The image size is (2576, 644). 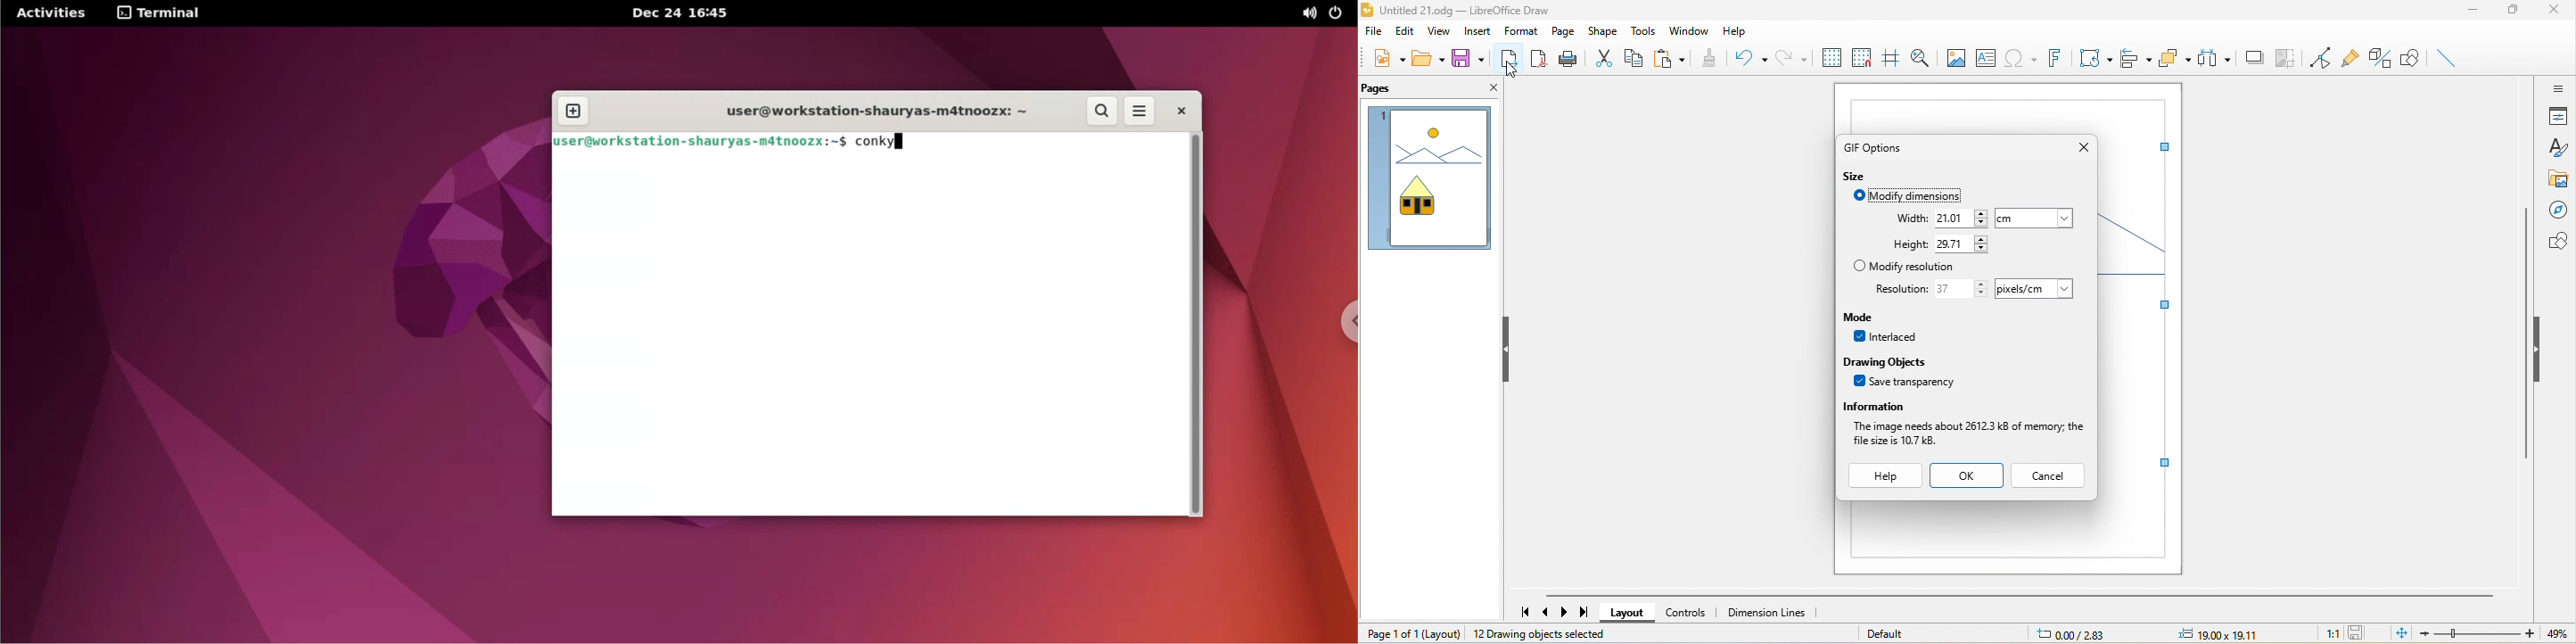 What do you see at coordinates (1969, 474) in the screenshot?
I see `ok` at bounding box center [1969, 474].